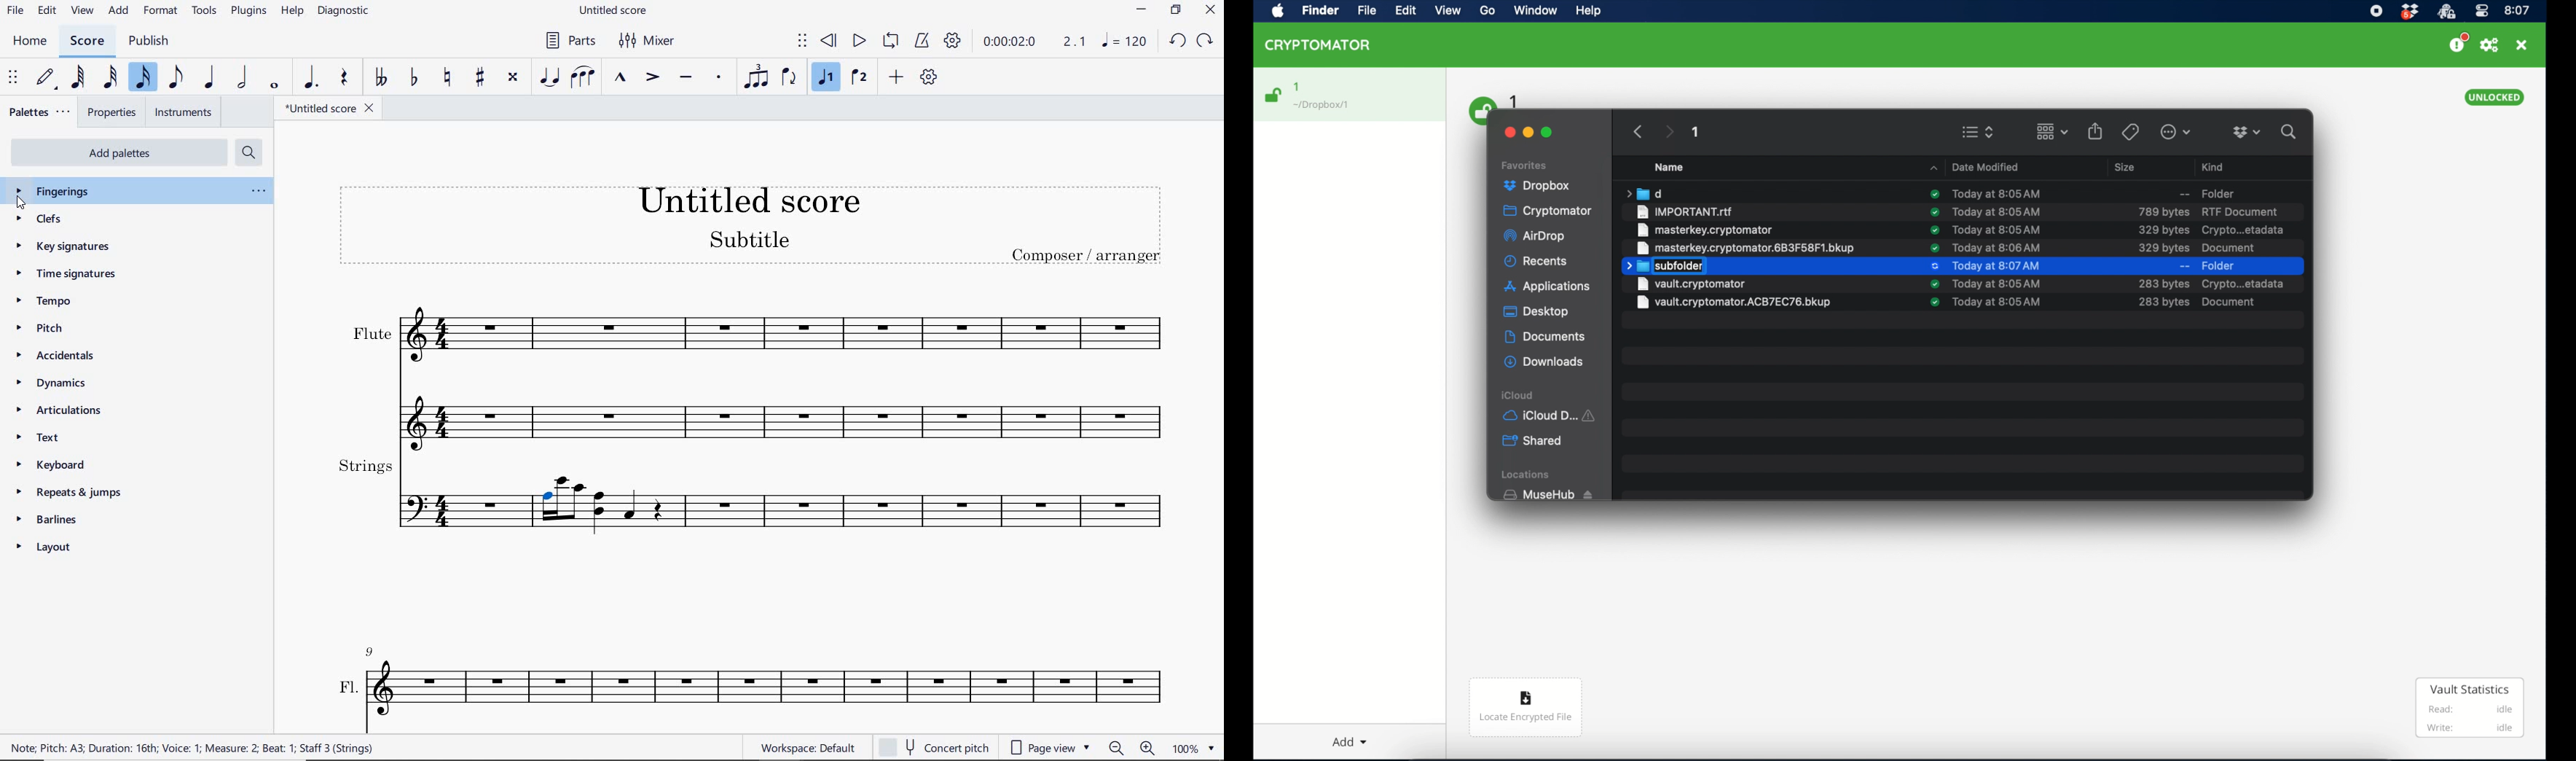 The width and height of the screenshot is (2576, 784). Describe the element at coordinates (613, 12) in the screenshot. I see `file name` at that location.